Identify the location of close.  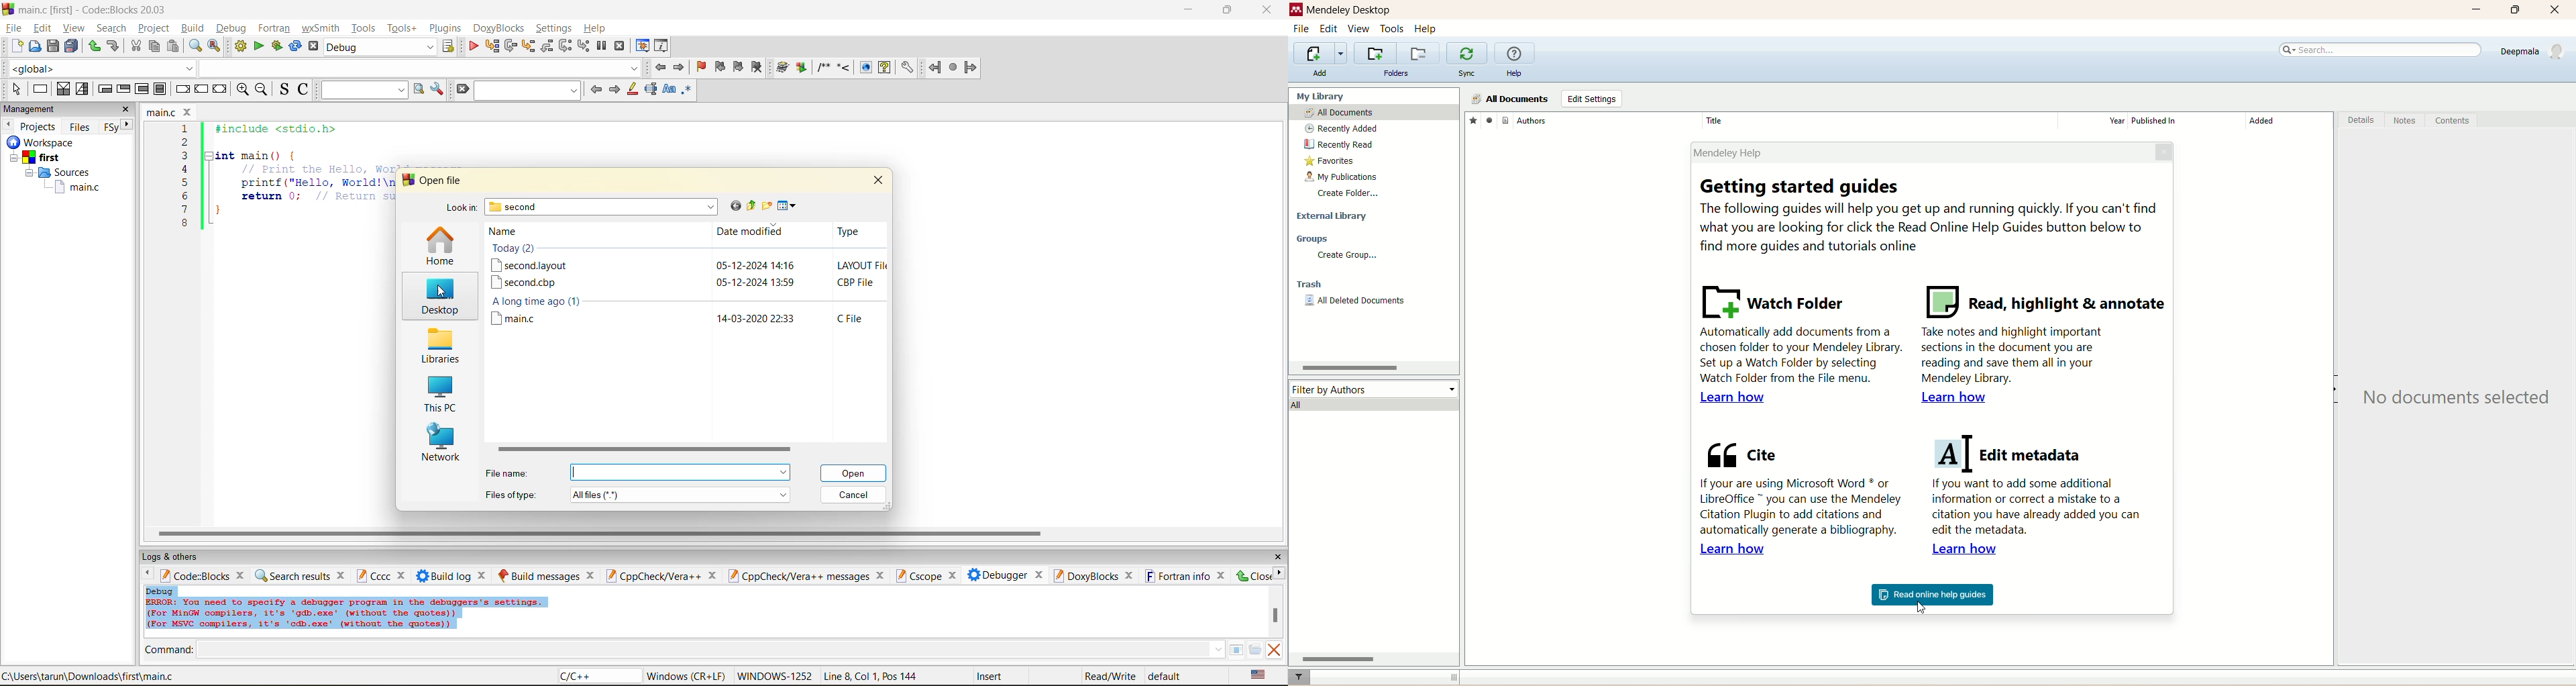
(2555, 11).